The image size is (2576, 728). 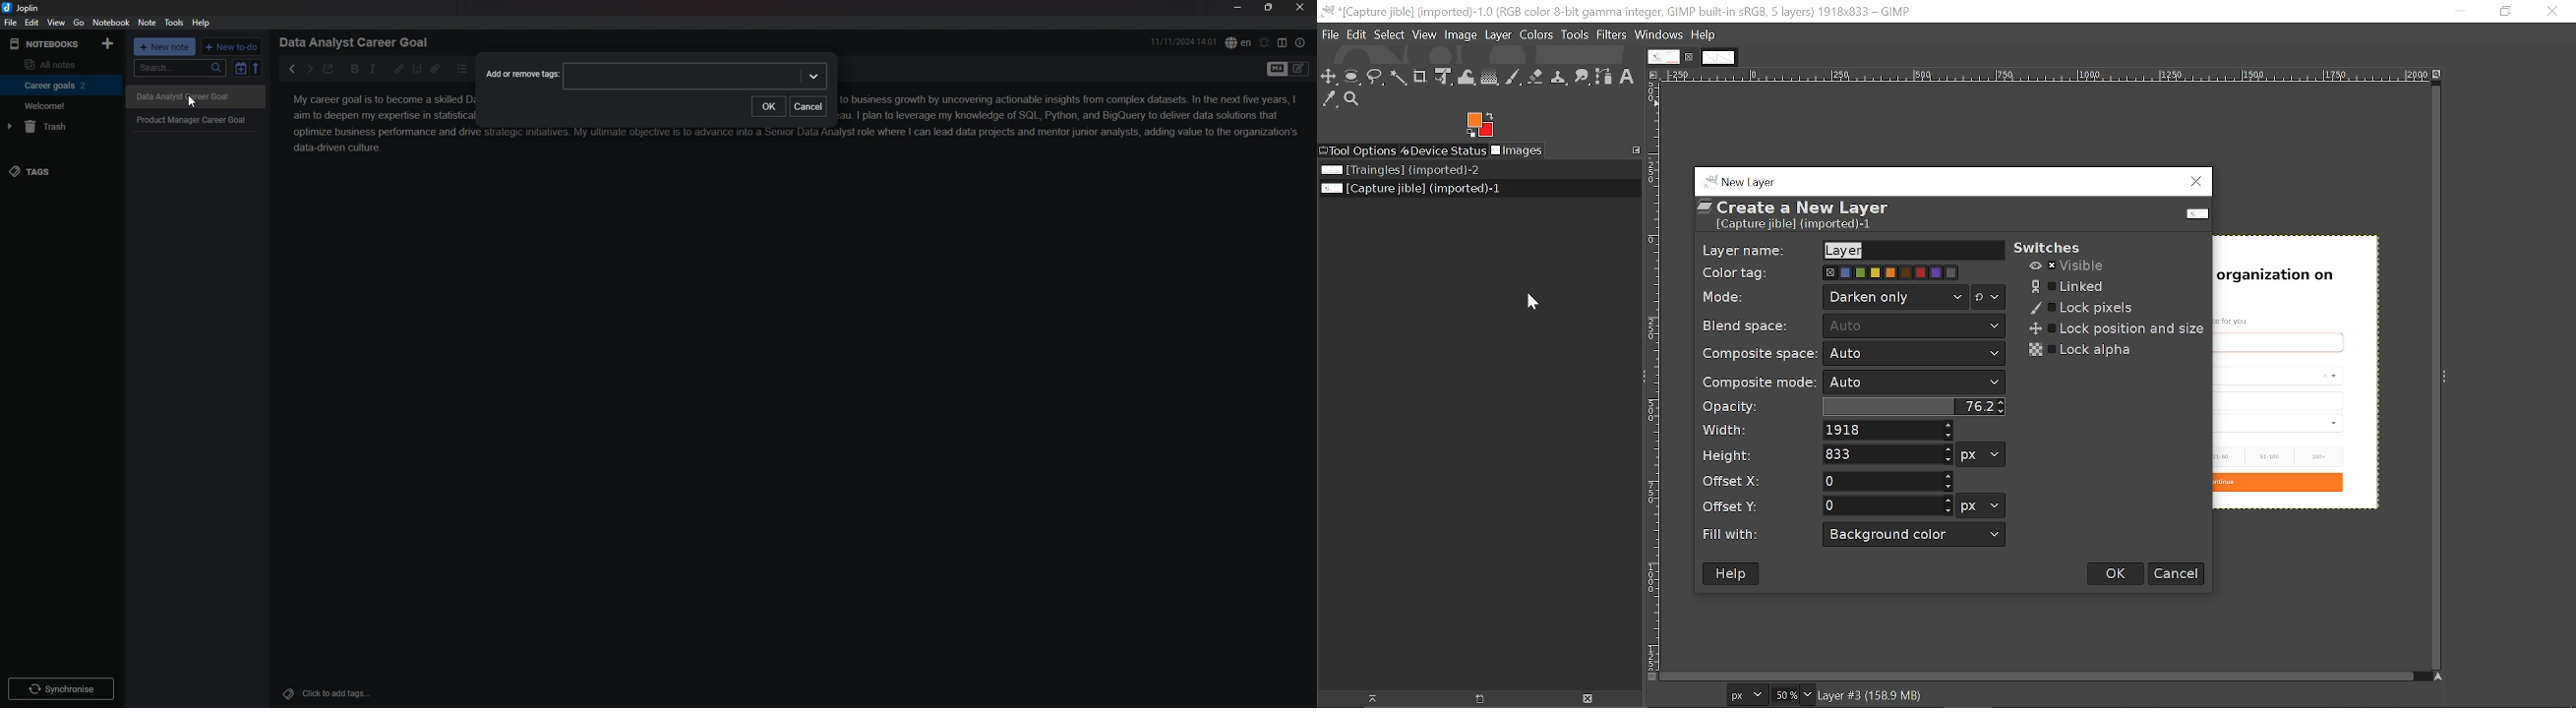 What do you see at coordinates (1749, 693) in the screenshot?
I see `Current image units` at bounding box center [1749, 693].